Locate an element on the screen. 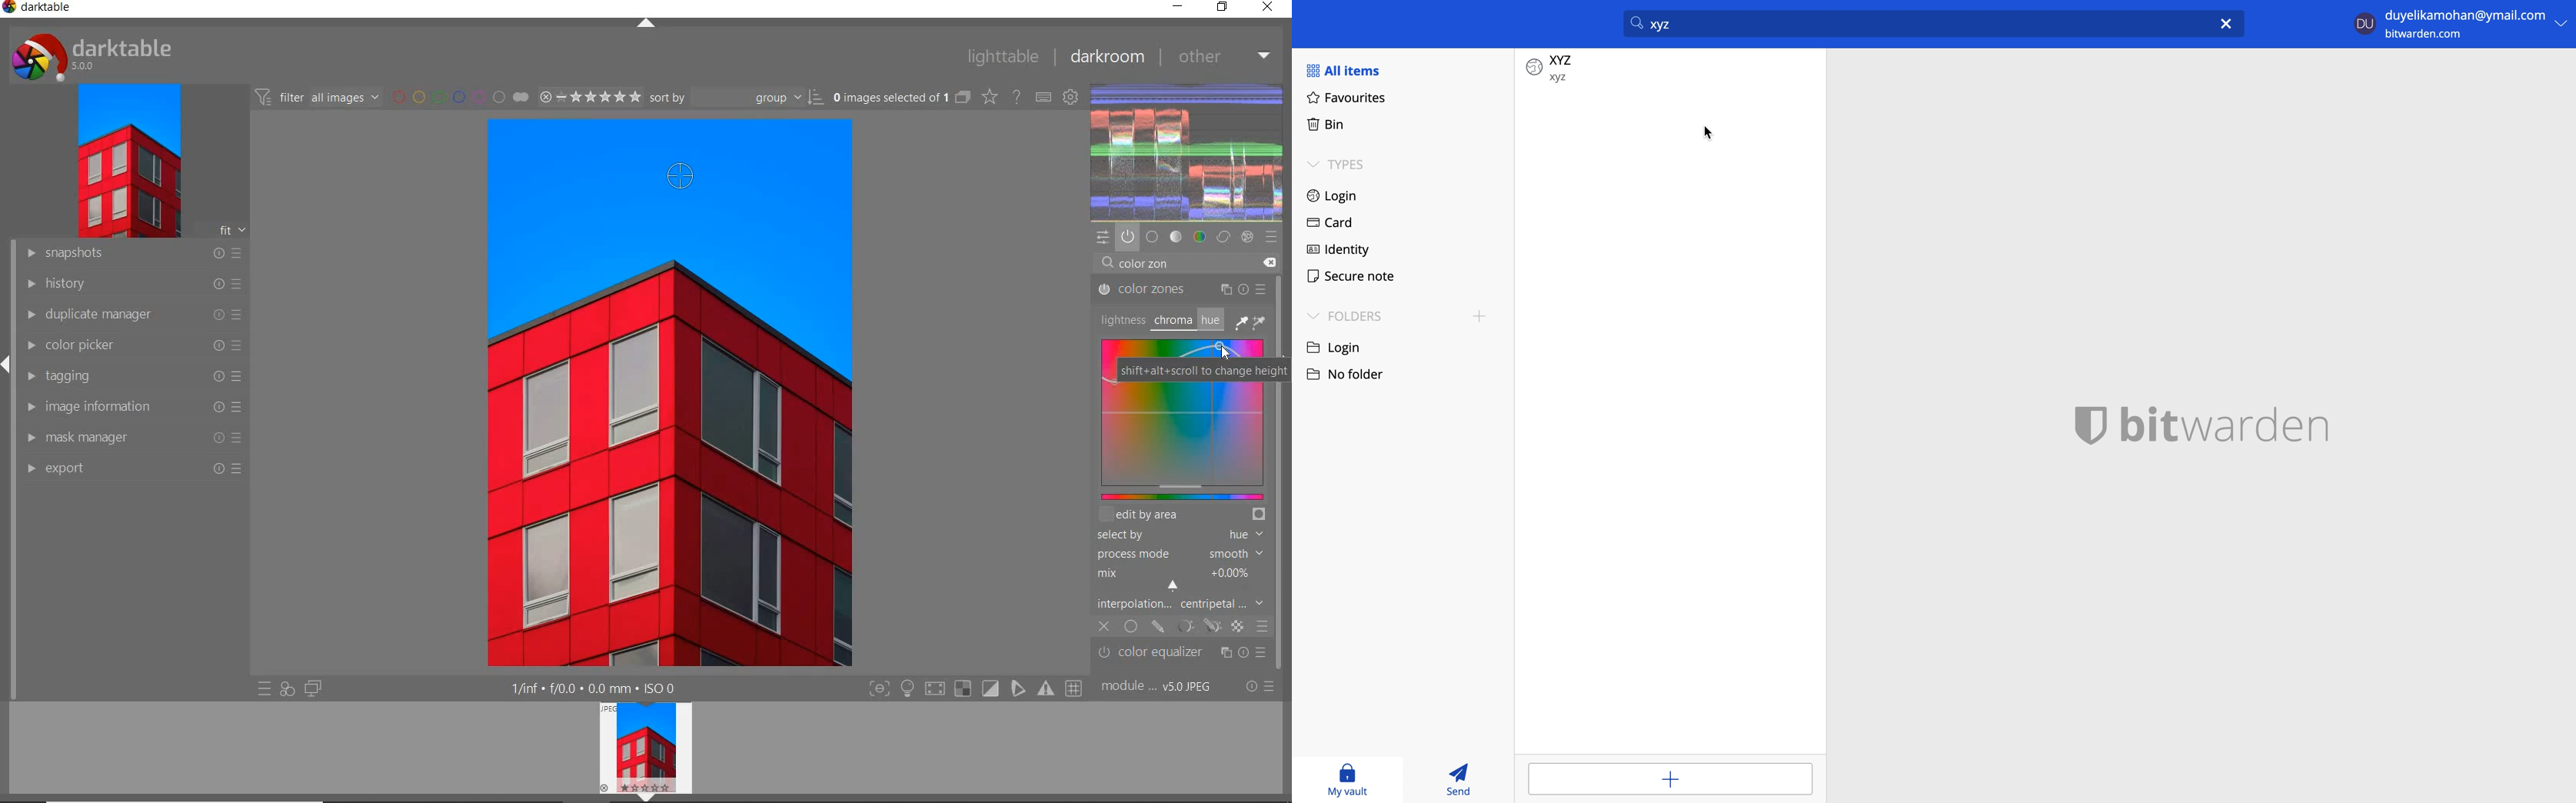  HUE is located at coordinates (1209, 319).